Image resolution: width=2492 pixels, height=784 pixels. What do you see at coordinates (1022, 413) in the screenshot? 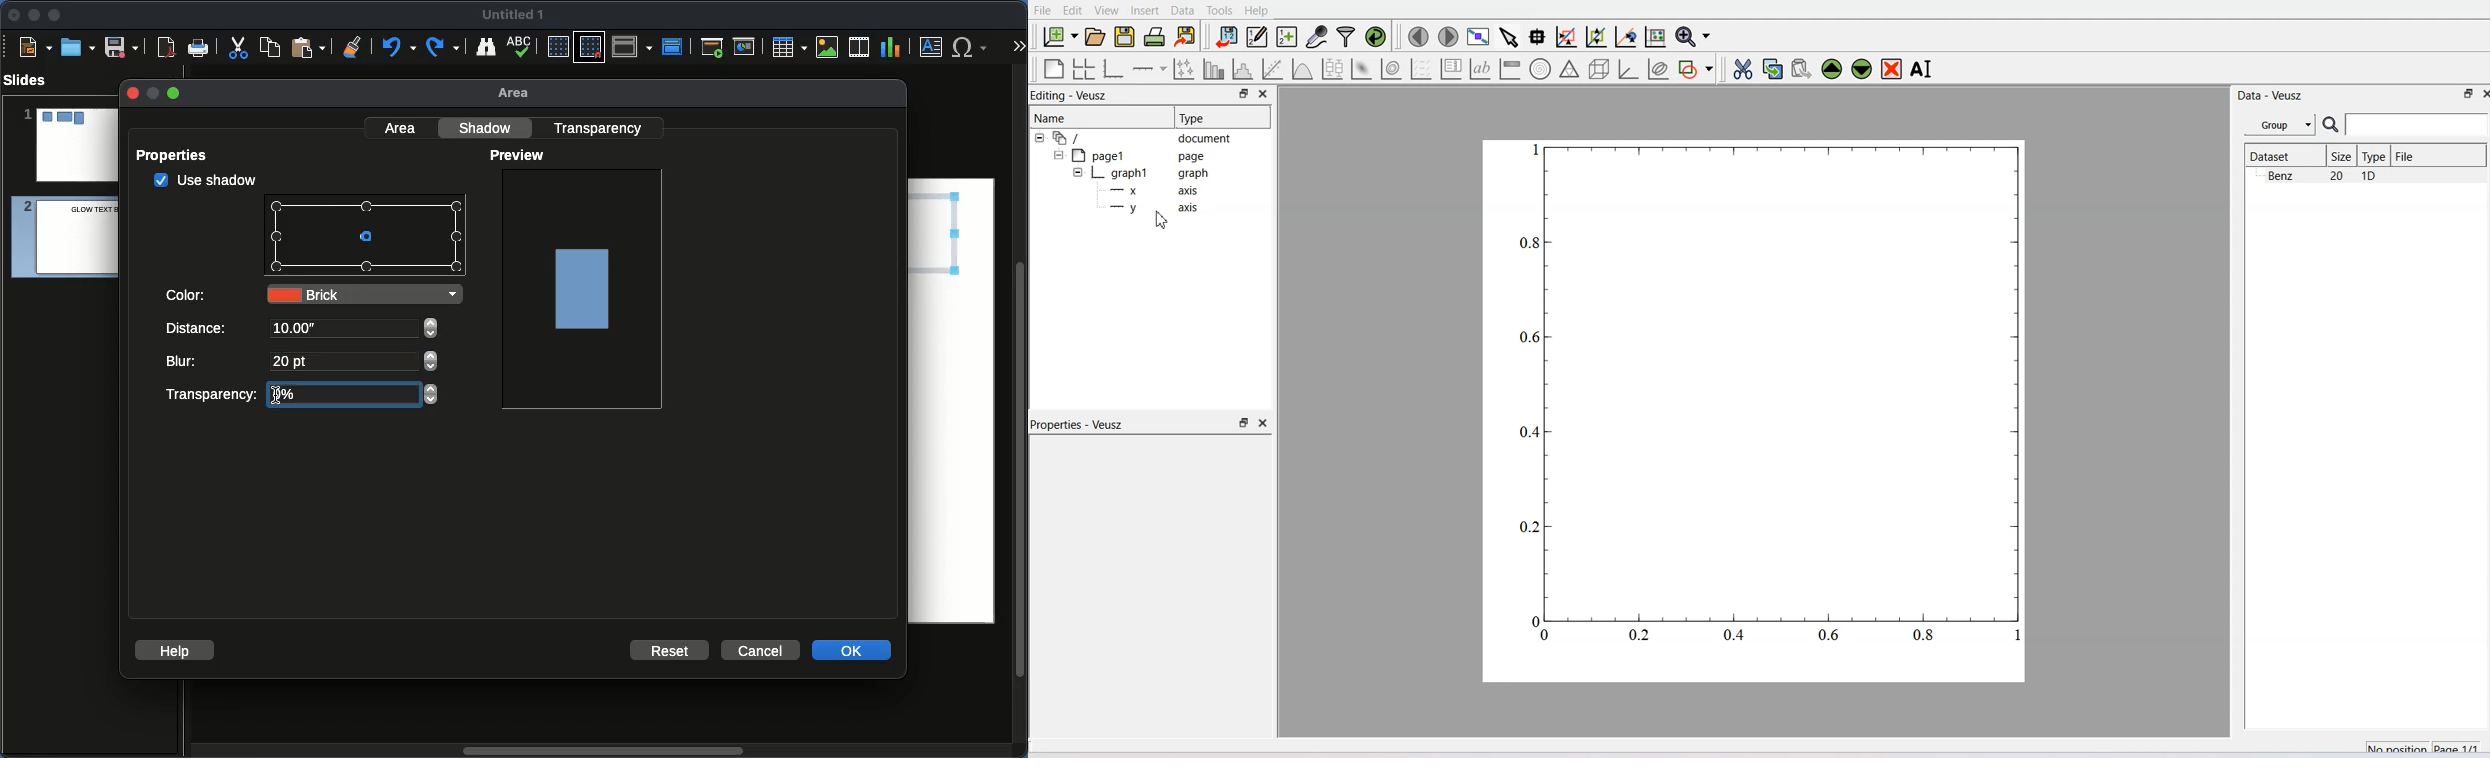
I see `Scroll` at bounding box center [1022, 413].